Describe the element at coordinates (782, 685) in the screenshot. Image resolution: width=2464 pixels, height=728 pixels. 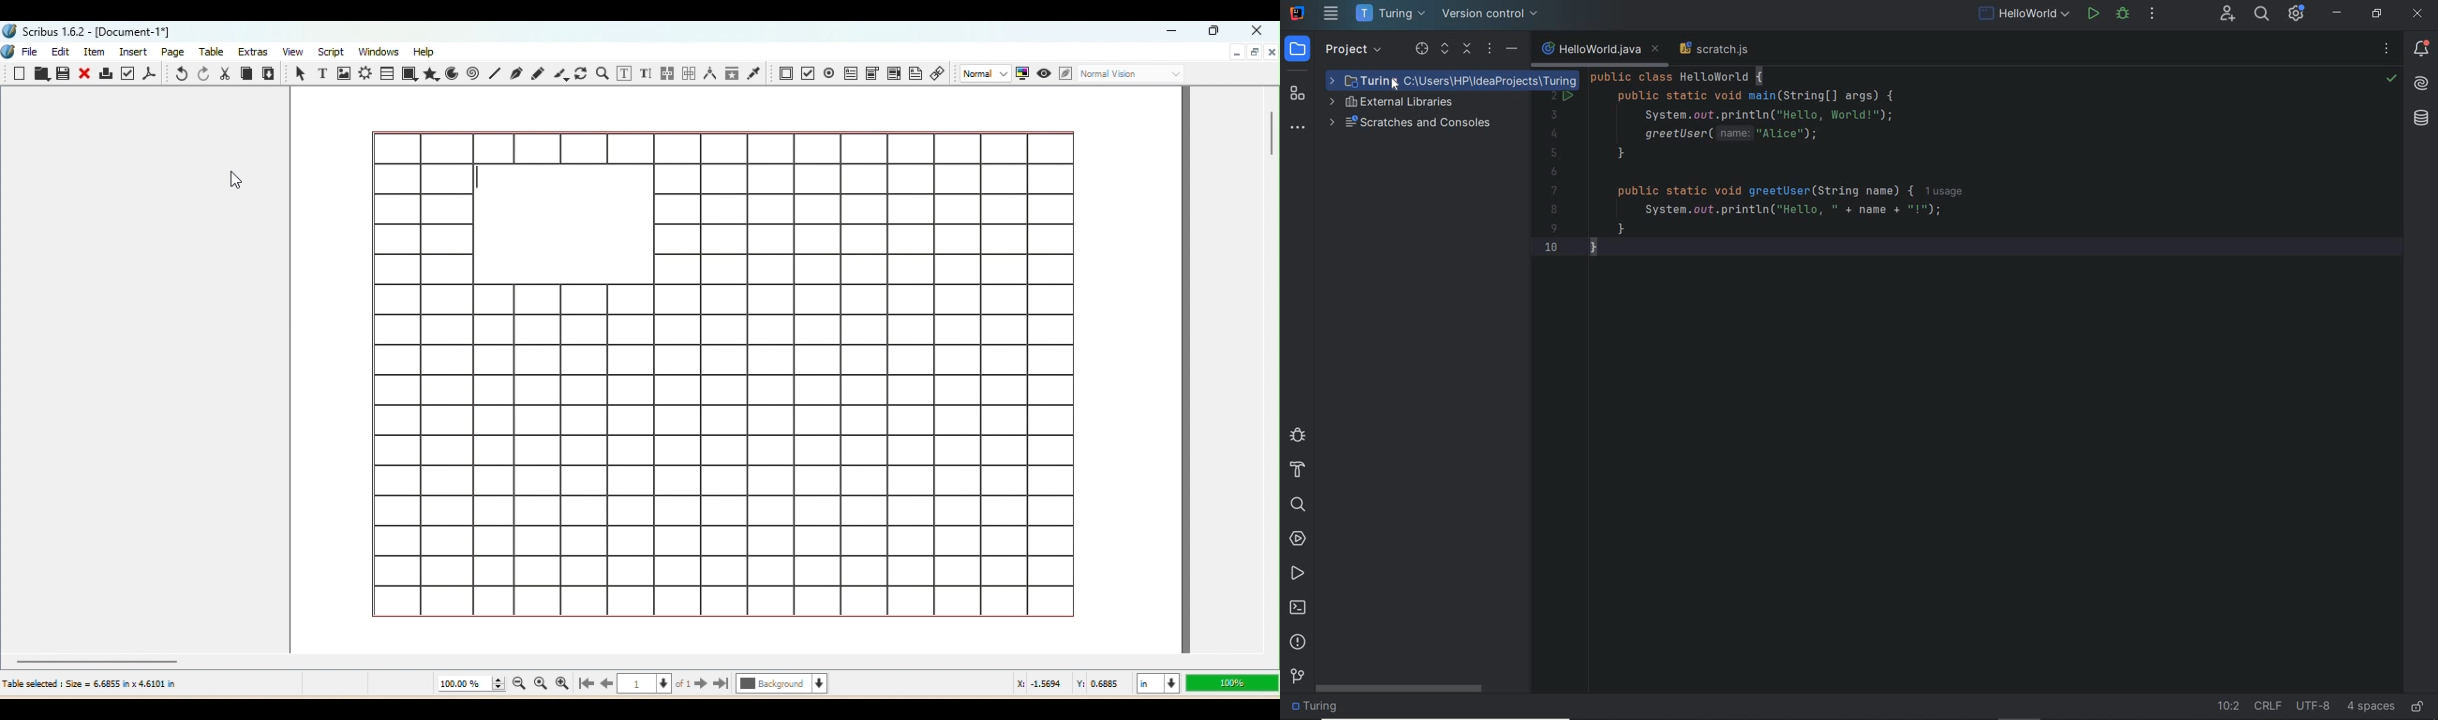
I see `Select the current layer` at that location.